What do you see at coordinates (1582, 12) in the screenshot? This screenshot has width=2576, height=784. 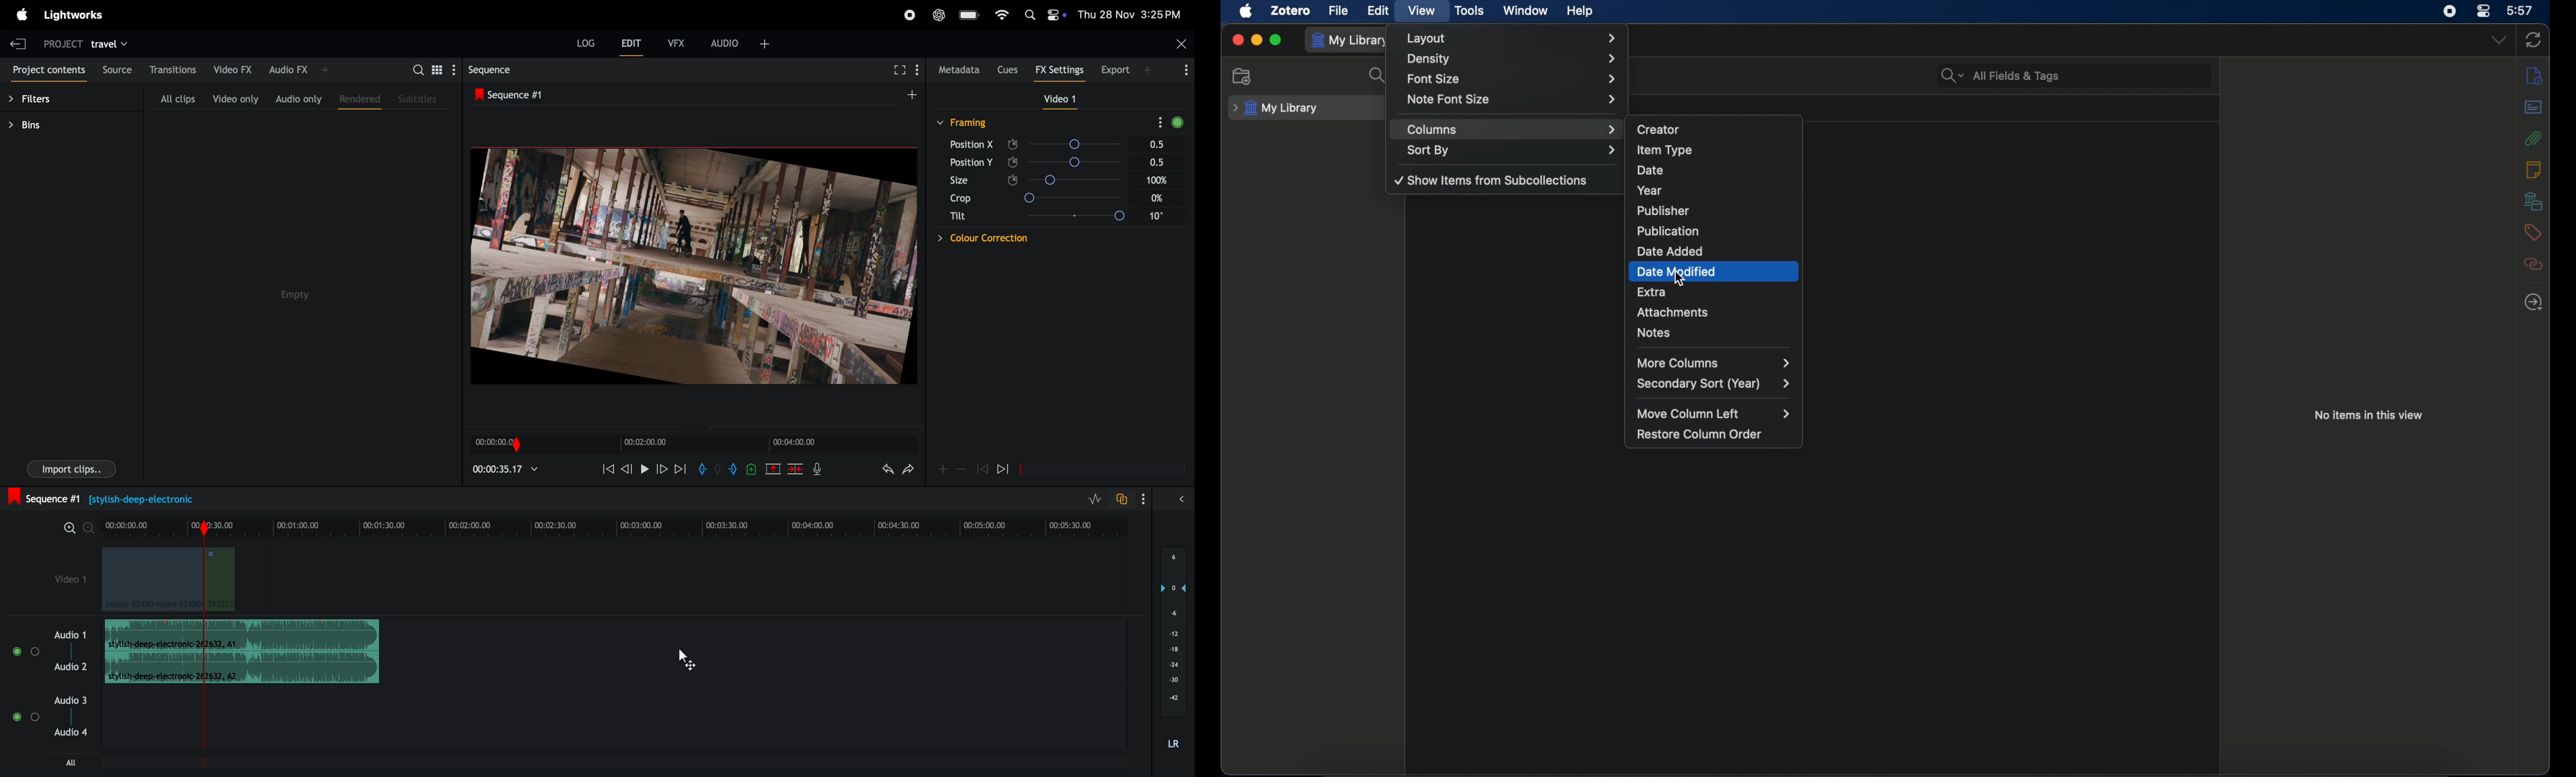 I see `help` at bounding box center [1582, 12].